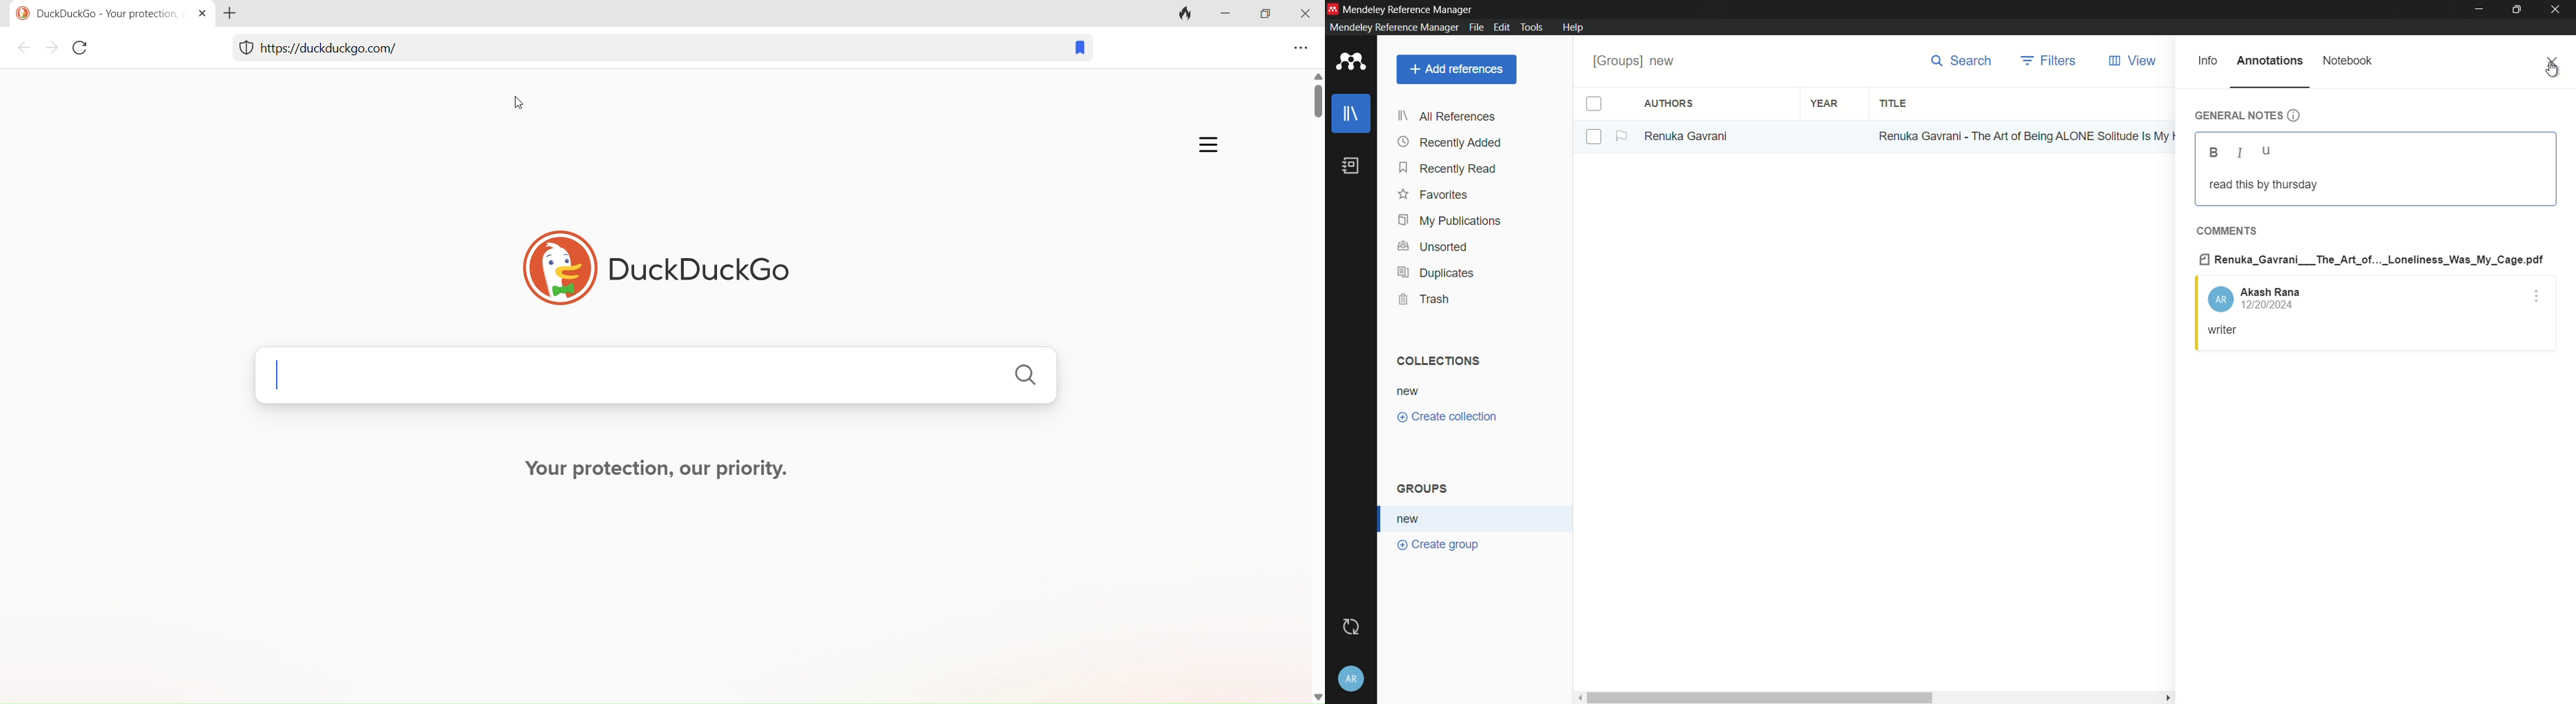 This screenshot has height=728, width=2576. Describe the element at coordinates (2166, 697) in the screenshot. I see `scroll right` at that location.